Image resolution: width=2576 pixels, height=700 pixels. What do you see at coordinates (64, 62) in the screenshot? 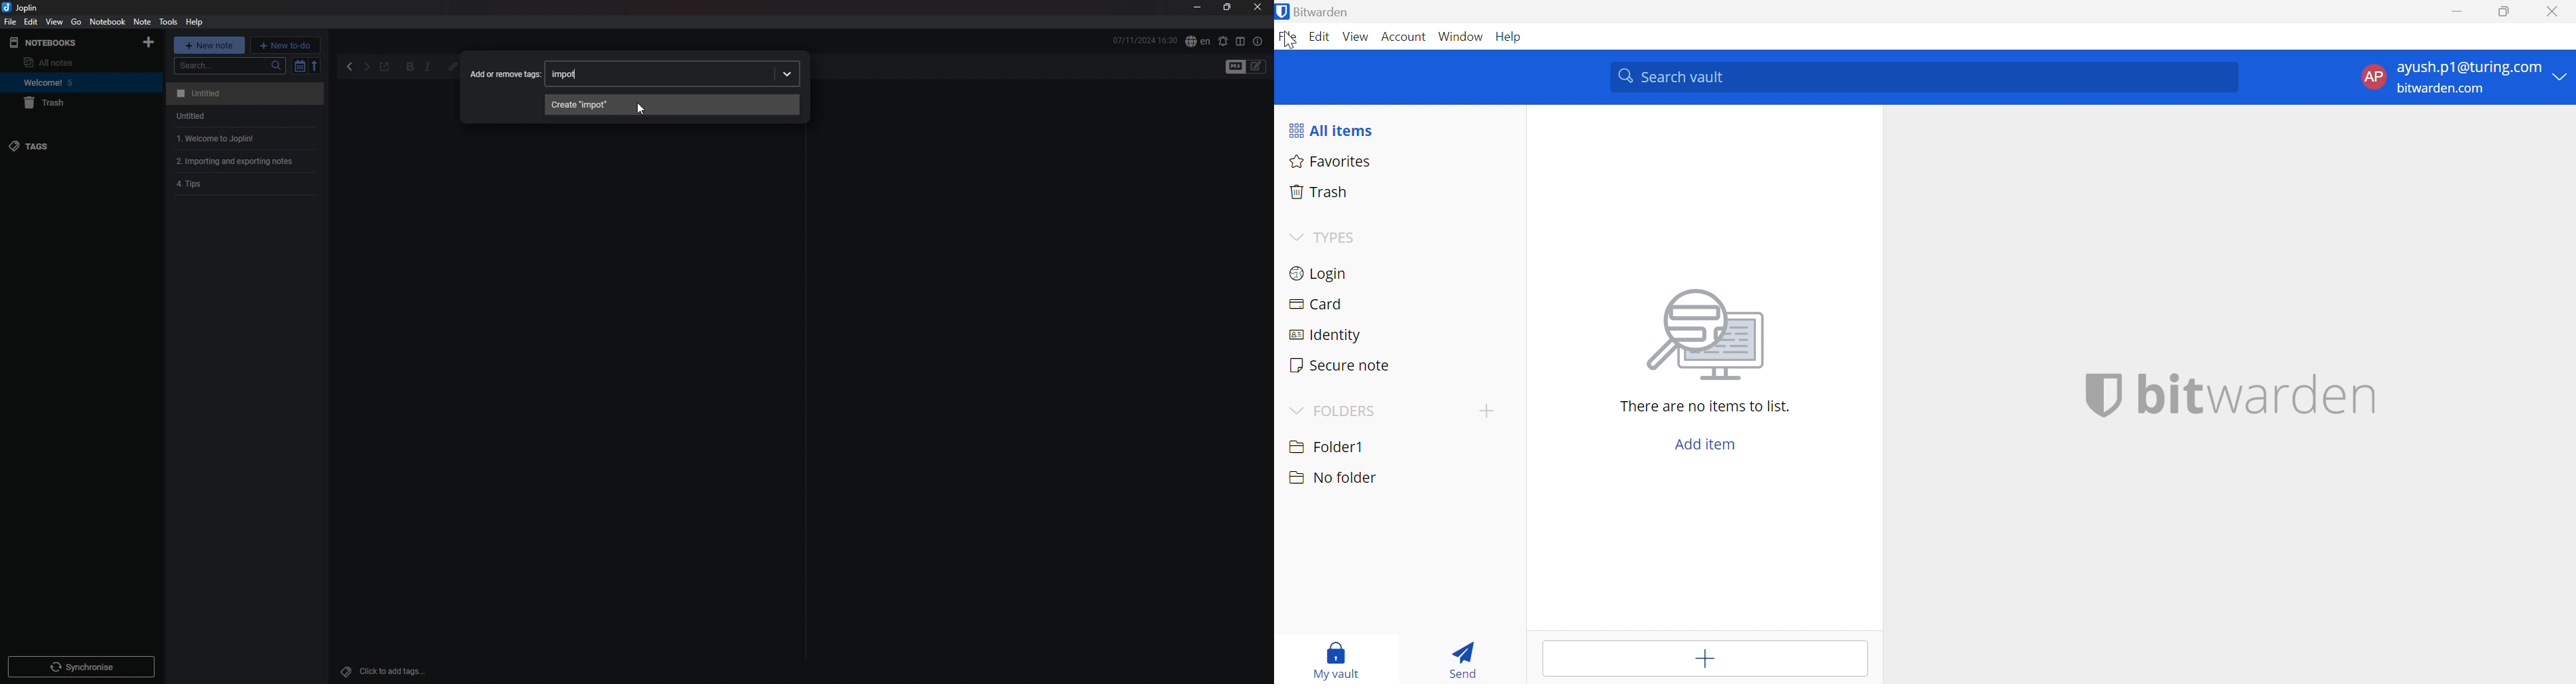
I see `all notes` at bounding box center [64, 62].